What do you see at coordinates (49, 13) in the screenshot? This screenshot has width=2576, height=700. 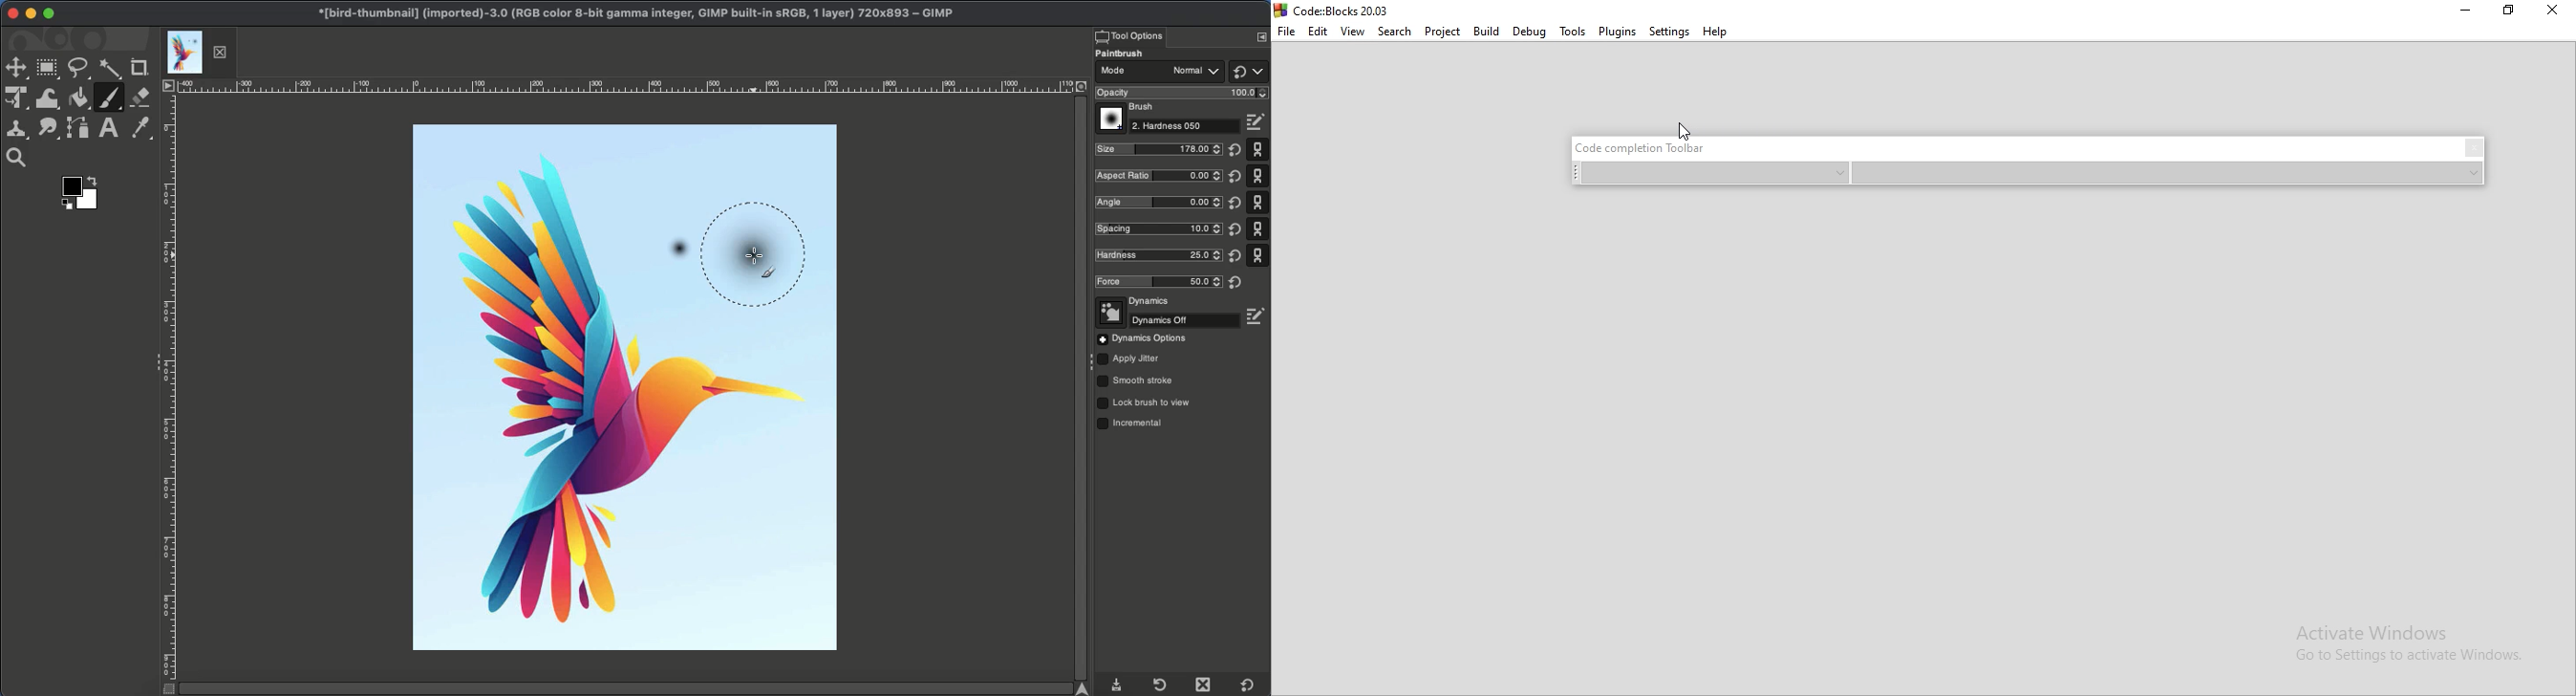 I see `Maximize` at bounding box center [49, 13].